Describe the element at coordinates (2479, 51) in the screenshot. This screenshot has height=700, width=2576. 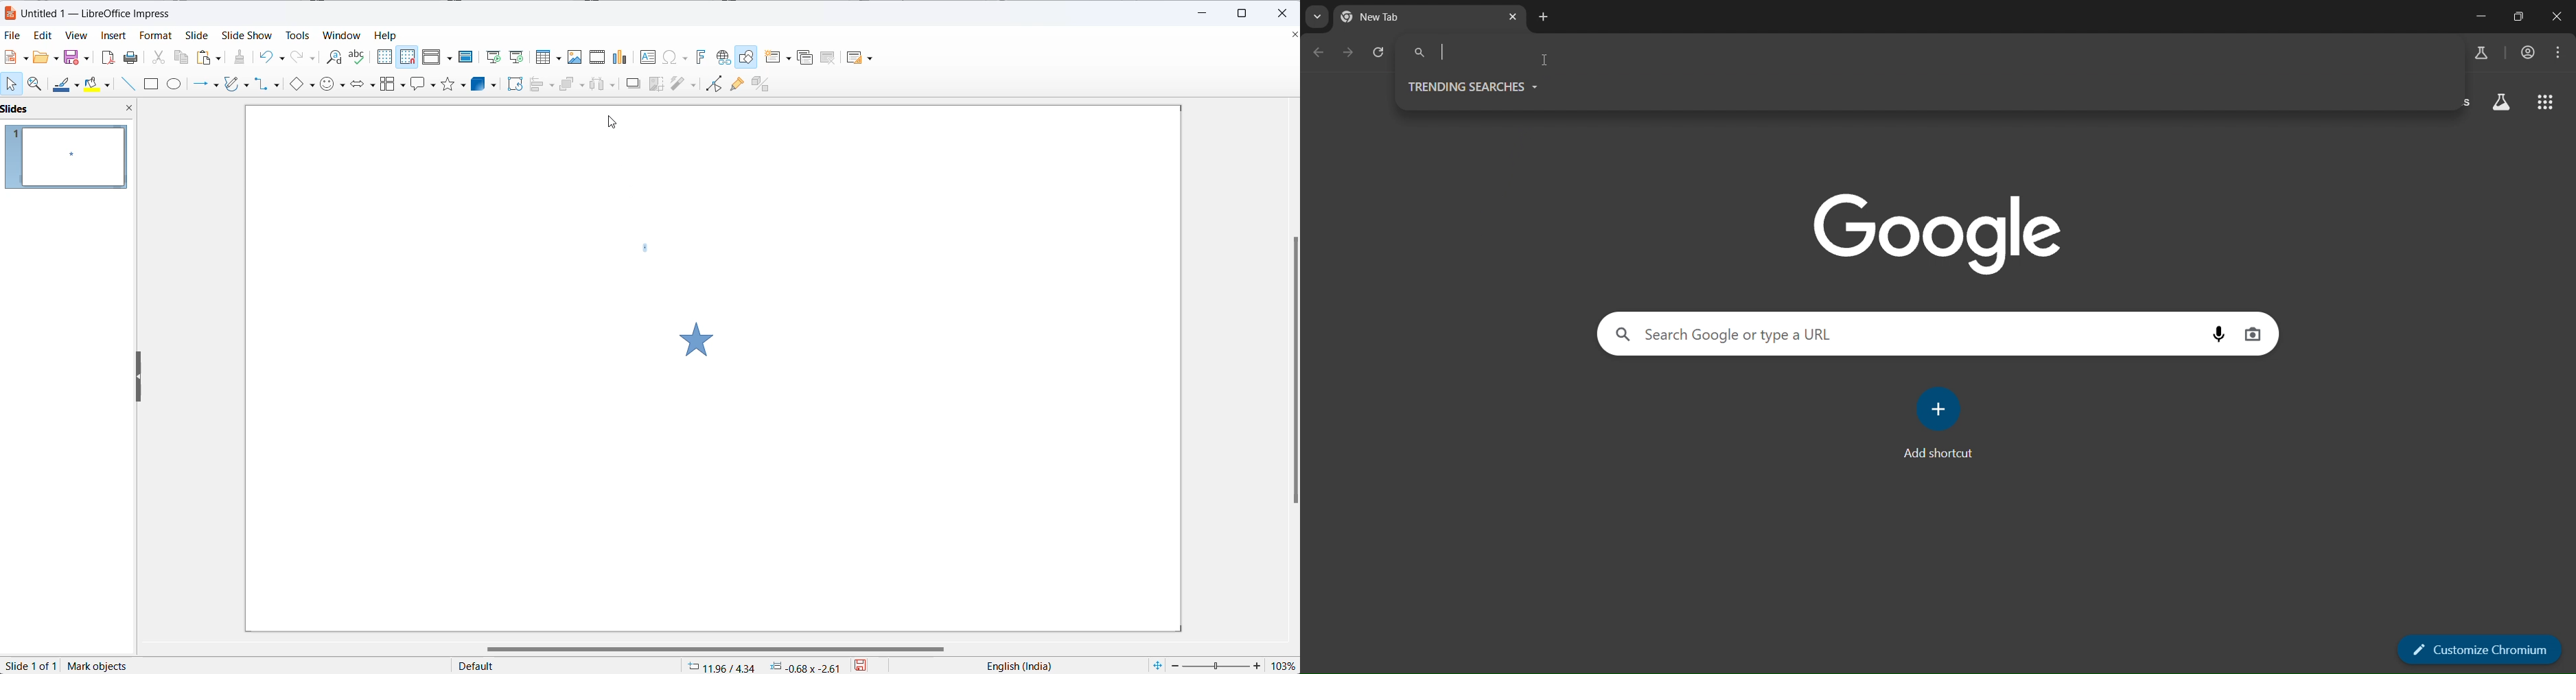
I see `search labs` at that location.